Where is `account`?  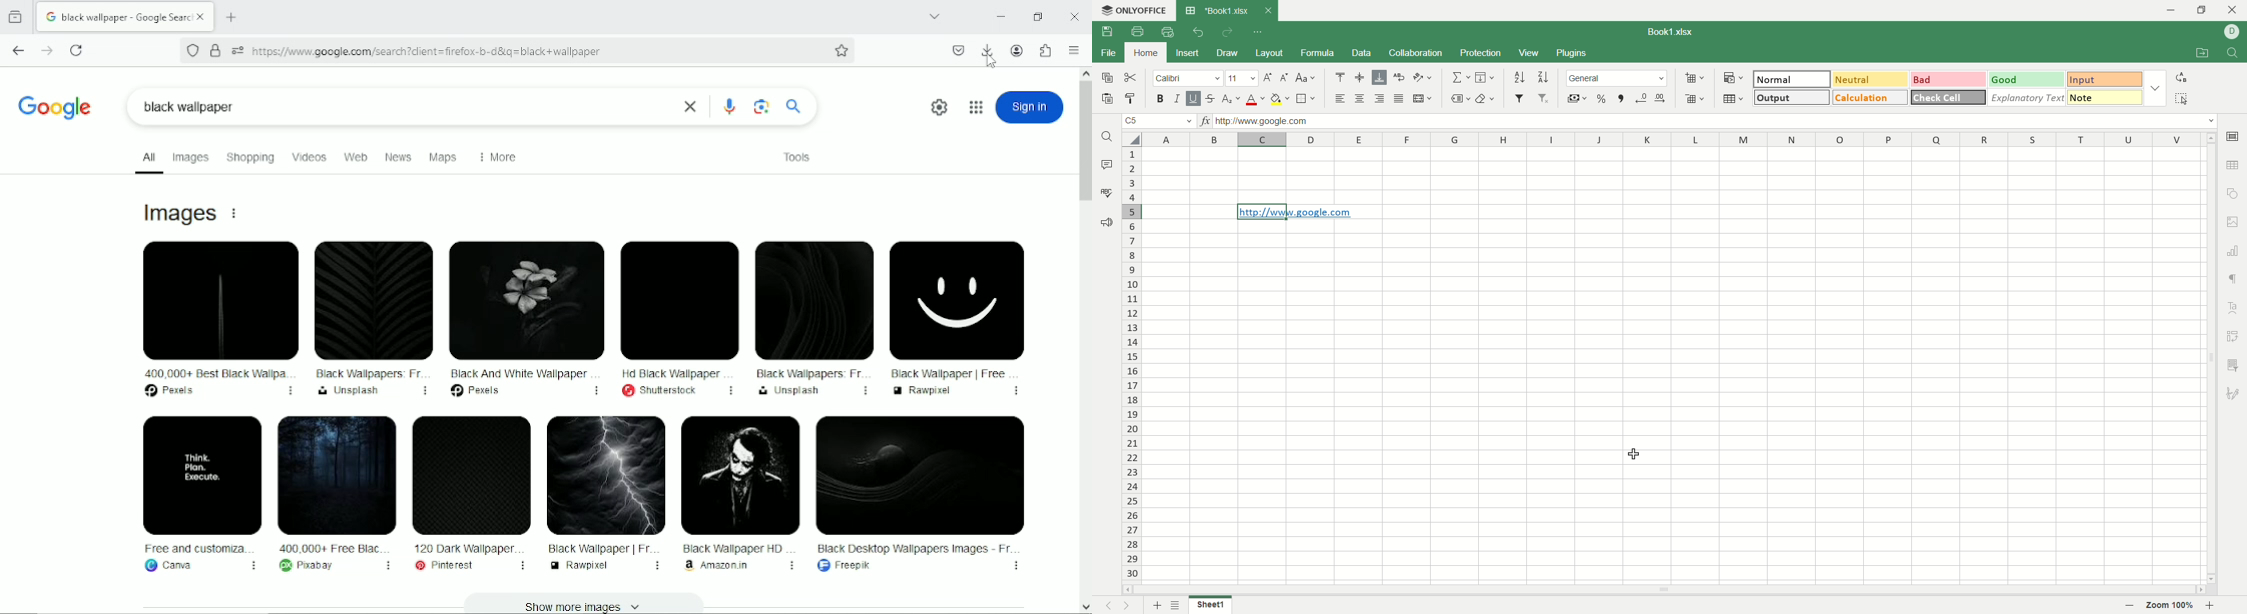
account is located at coordinates (2233, 31).